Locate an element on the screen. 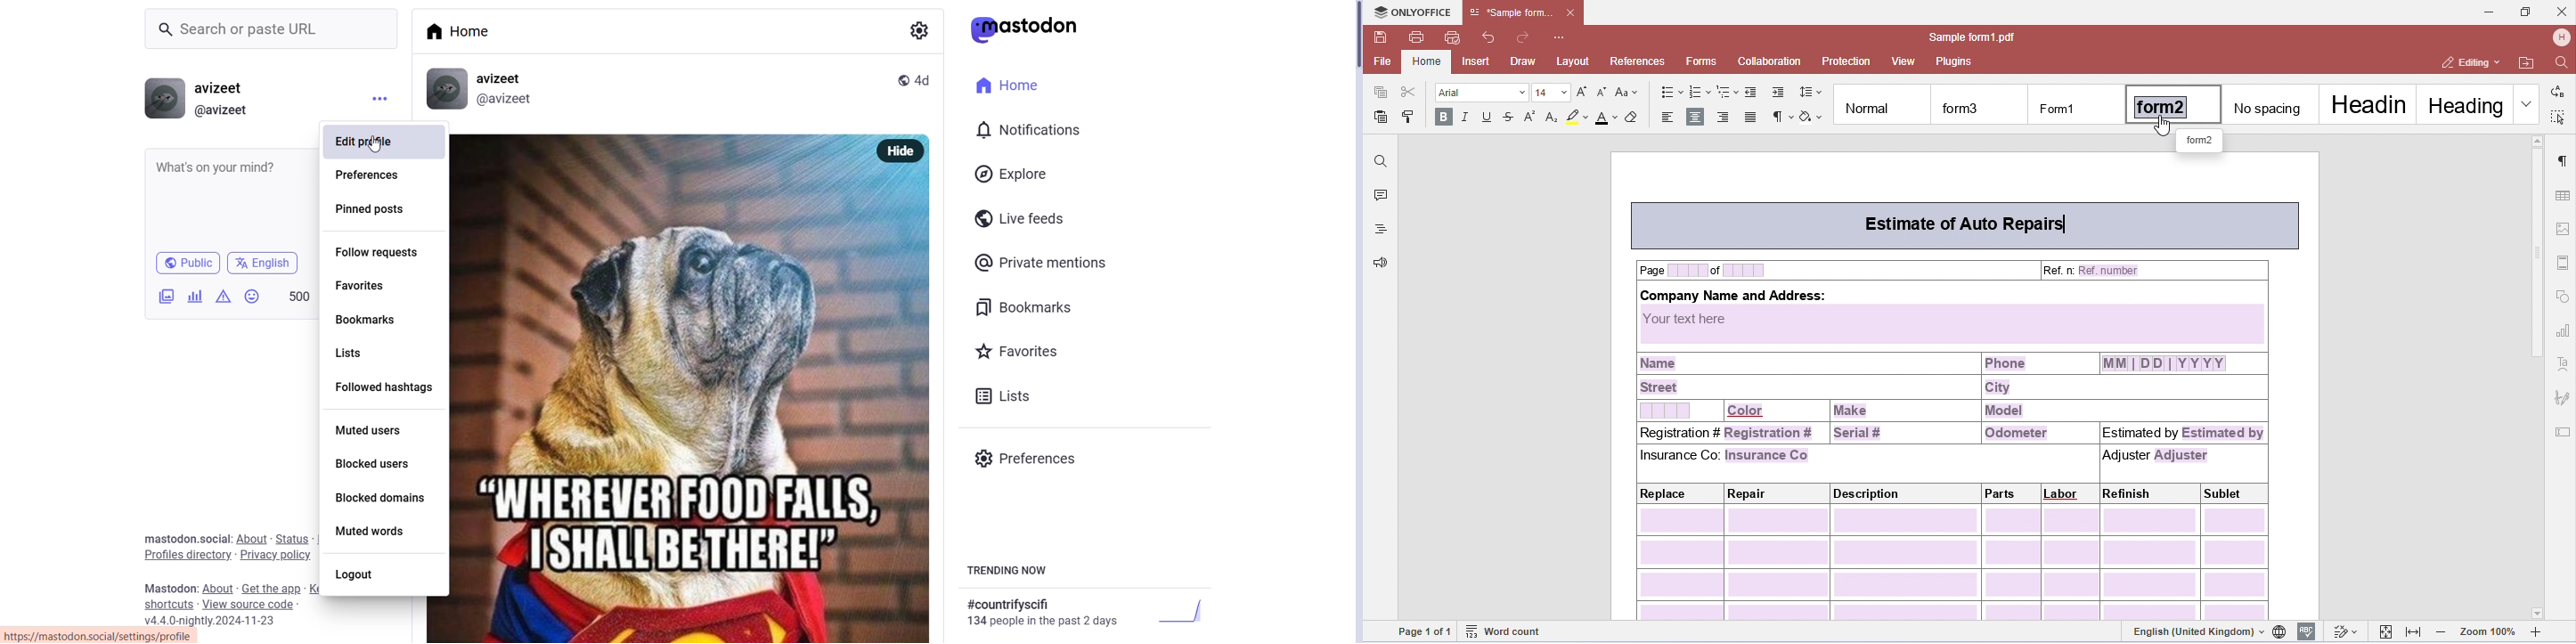  list is located at coordinates (1002, 397).